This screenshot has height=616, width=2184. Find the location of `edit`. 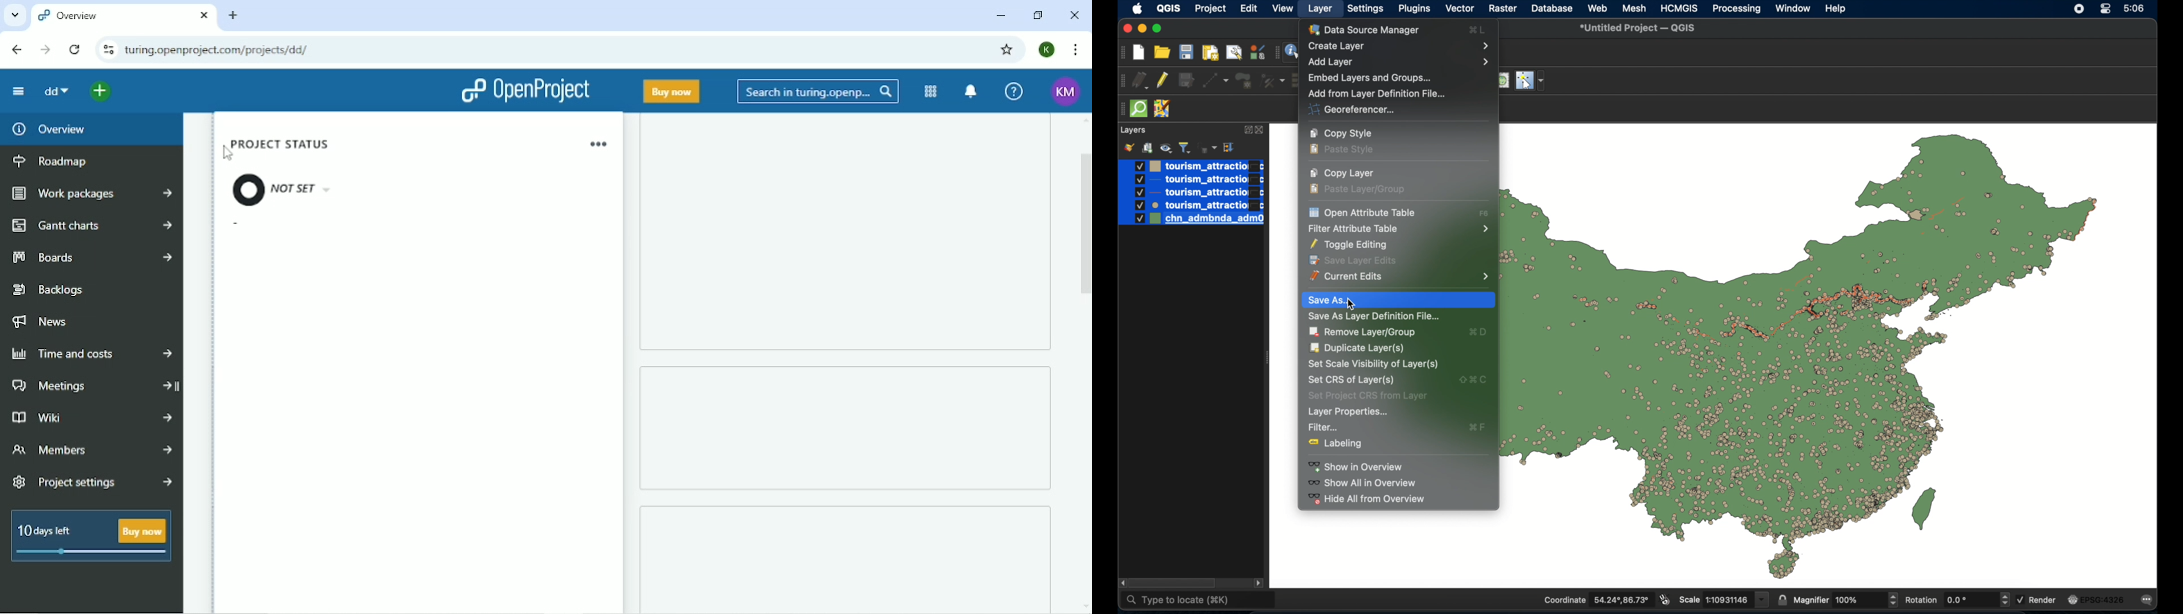

edit is located at coordinates (1249, 10).